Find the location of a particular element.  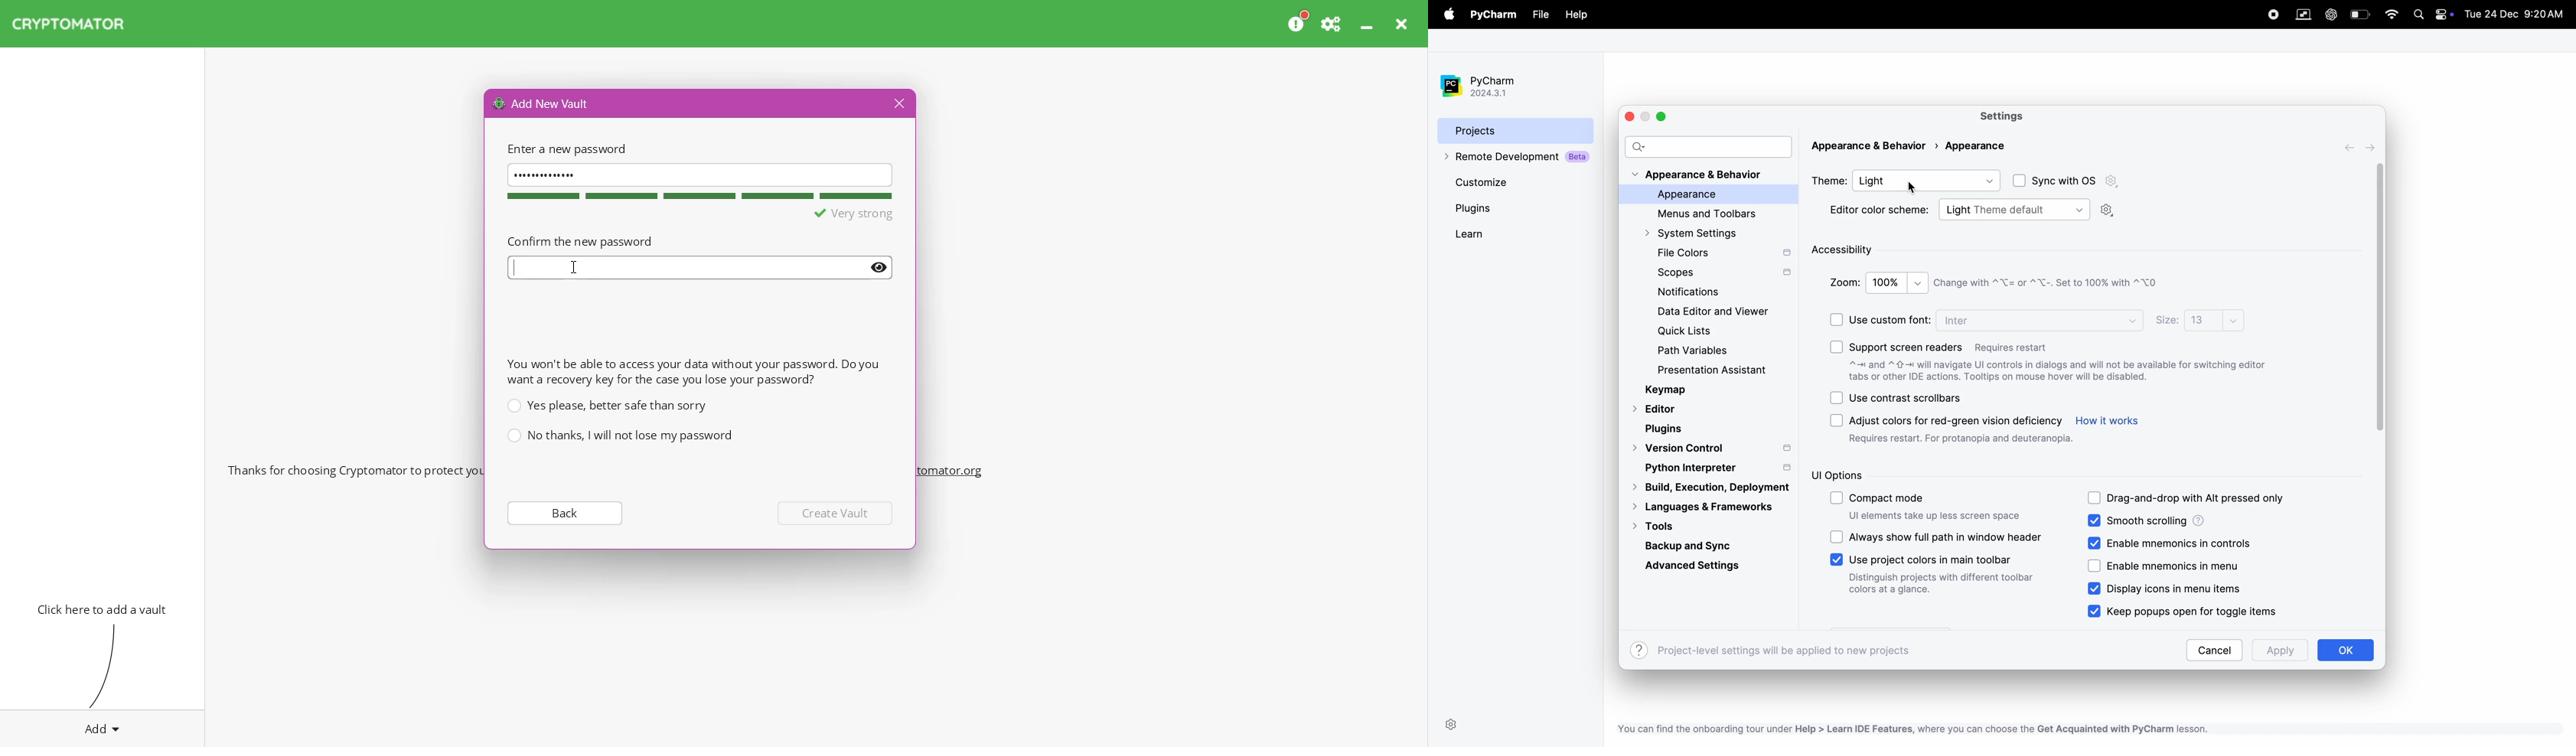

description is located at coordinates (2059, 372).